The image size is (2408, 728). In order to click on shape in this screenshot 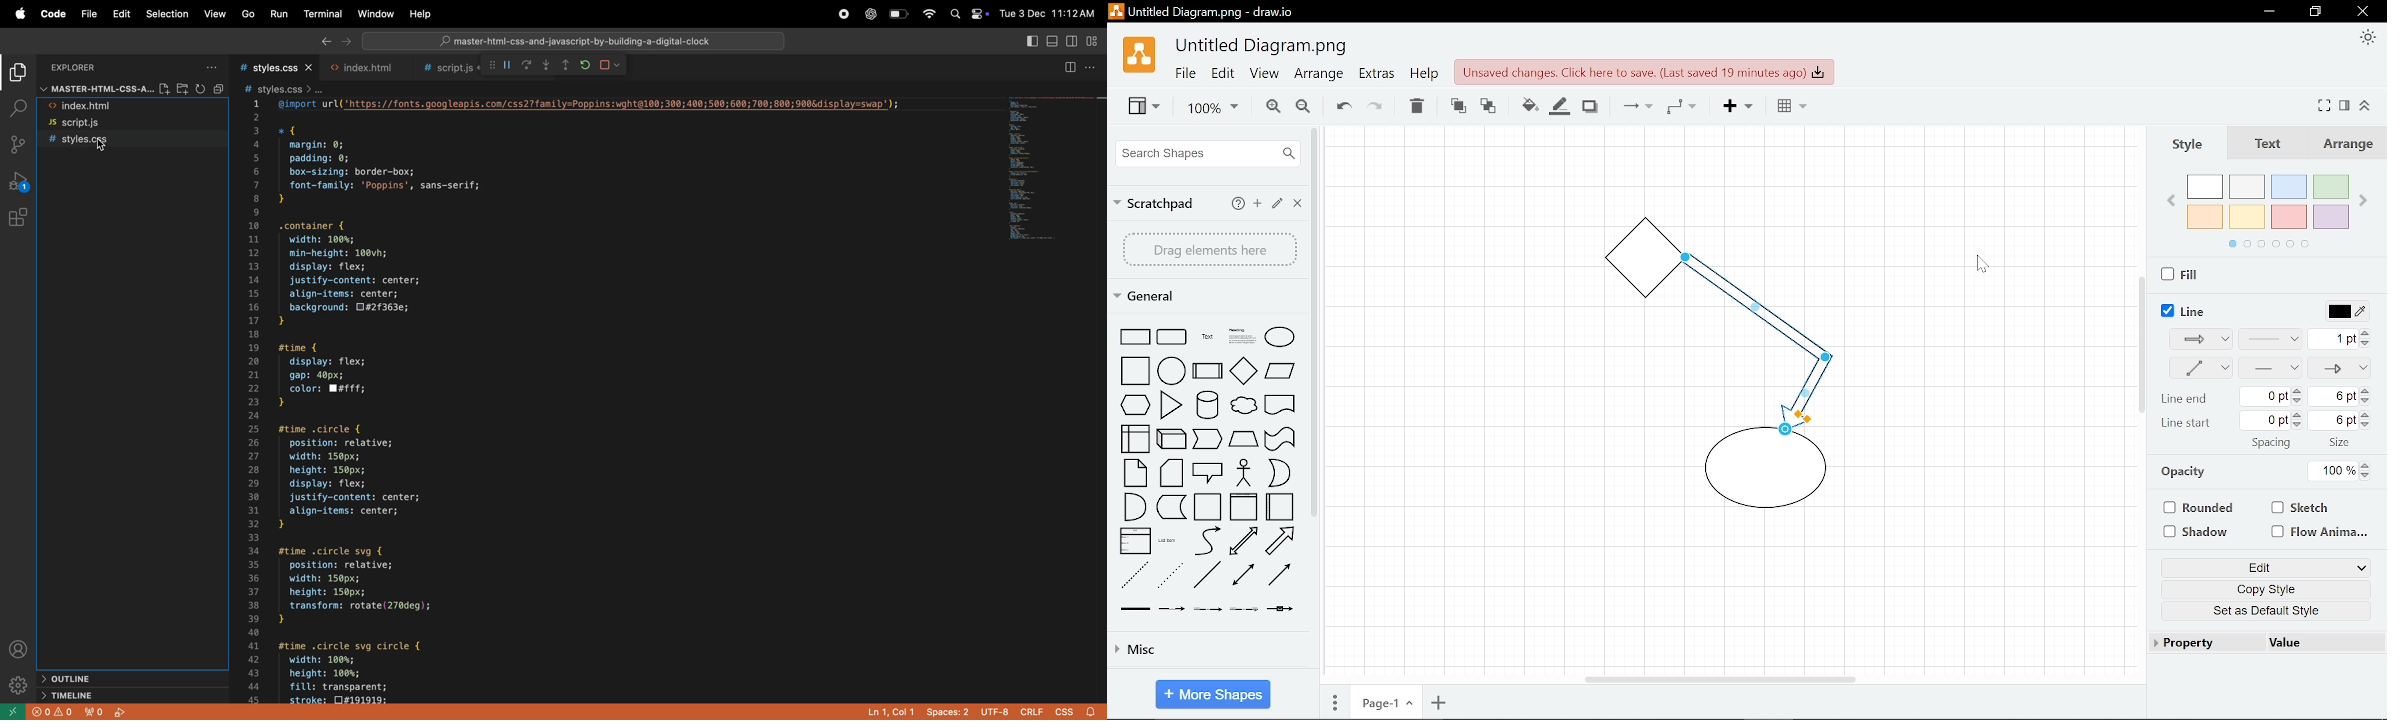, I will do `click(1170, 542)`.